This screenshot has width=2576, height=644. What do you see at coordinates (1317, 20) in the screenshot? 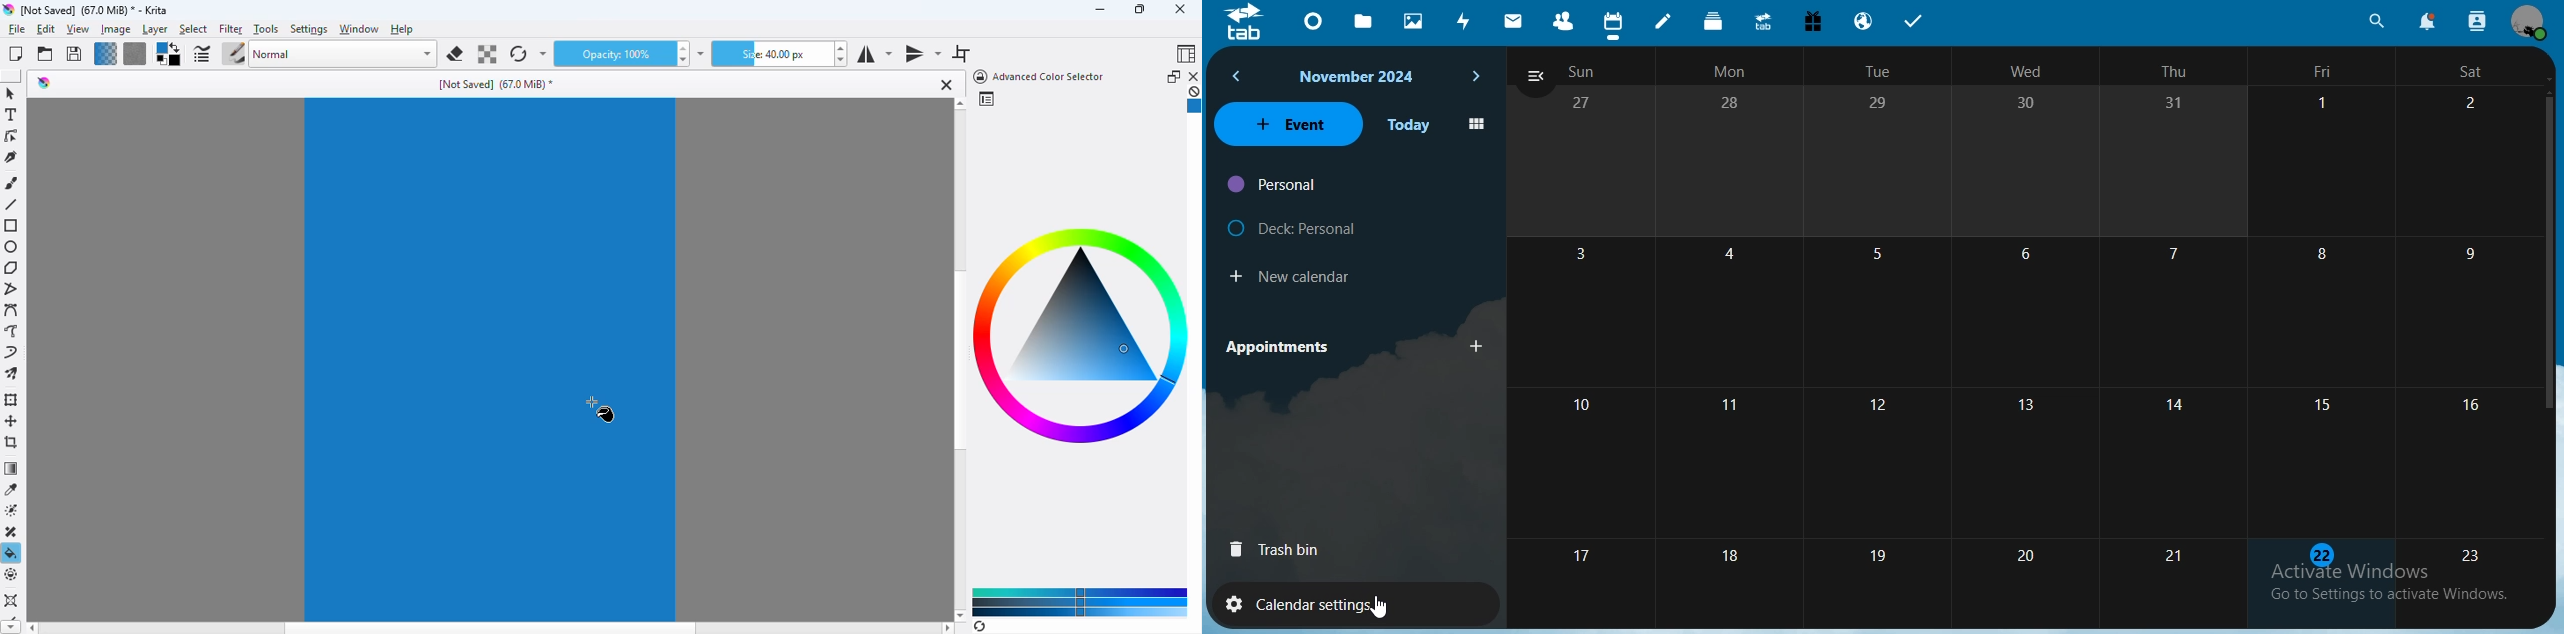
I see `dashboard` at bounding box center [1317, 20].